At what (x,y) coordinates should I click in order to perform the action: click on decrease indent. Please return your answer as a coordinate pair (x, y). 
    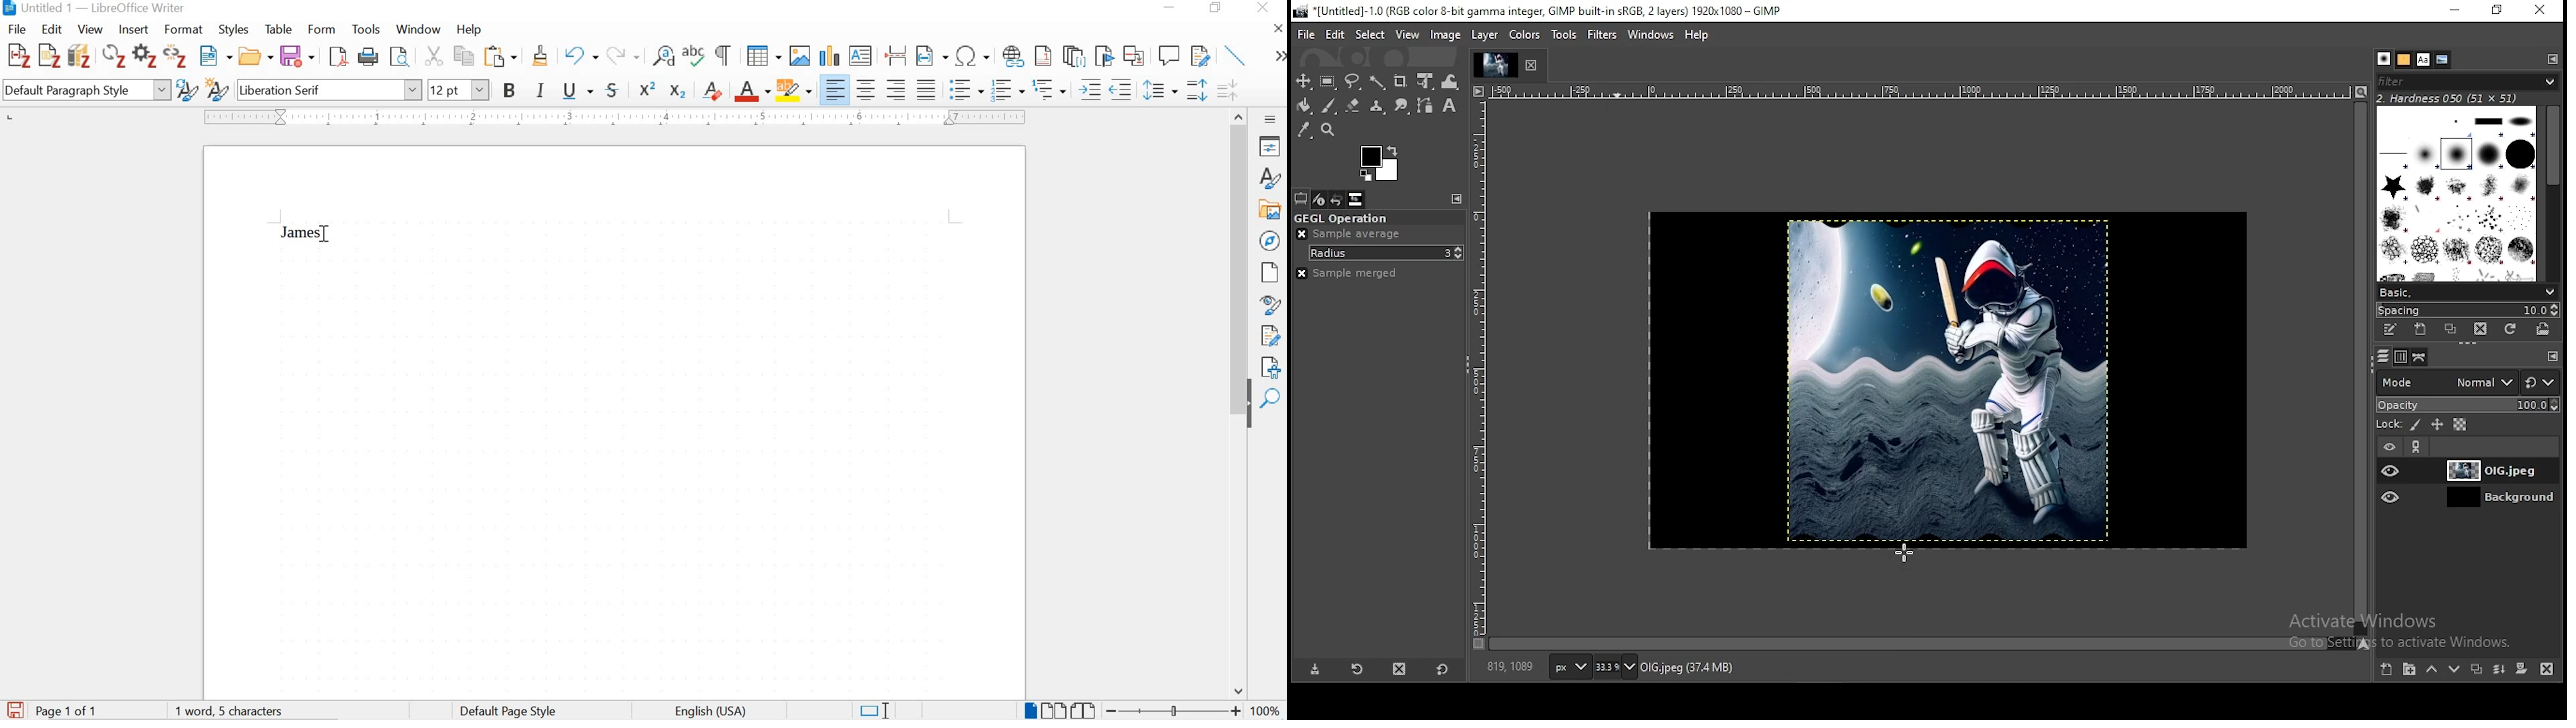
    Looking at the image, I should click on (1123, 89).